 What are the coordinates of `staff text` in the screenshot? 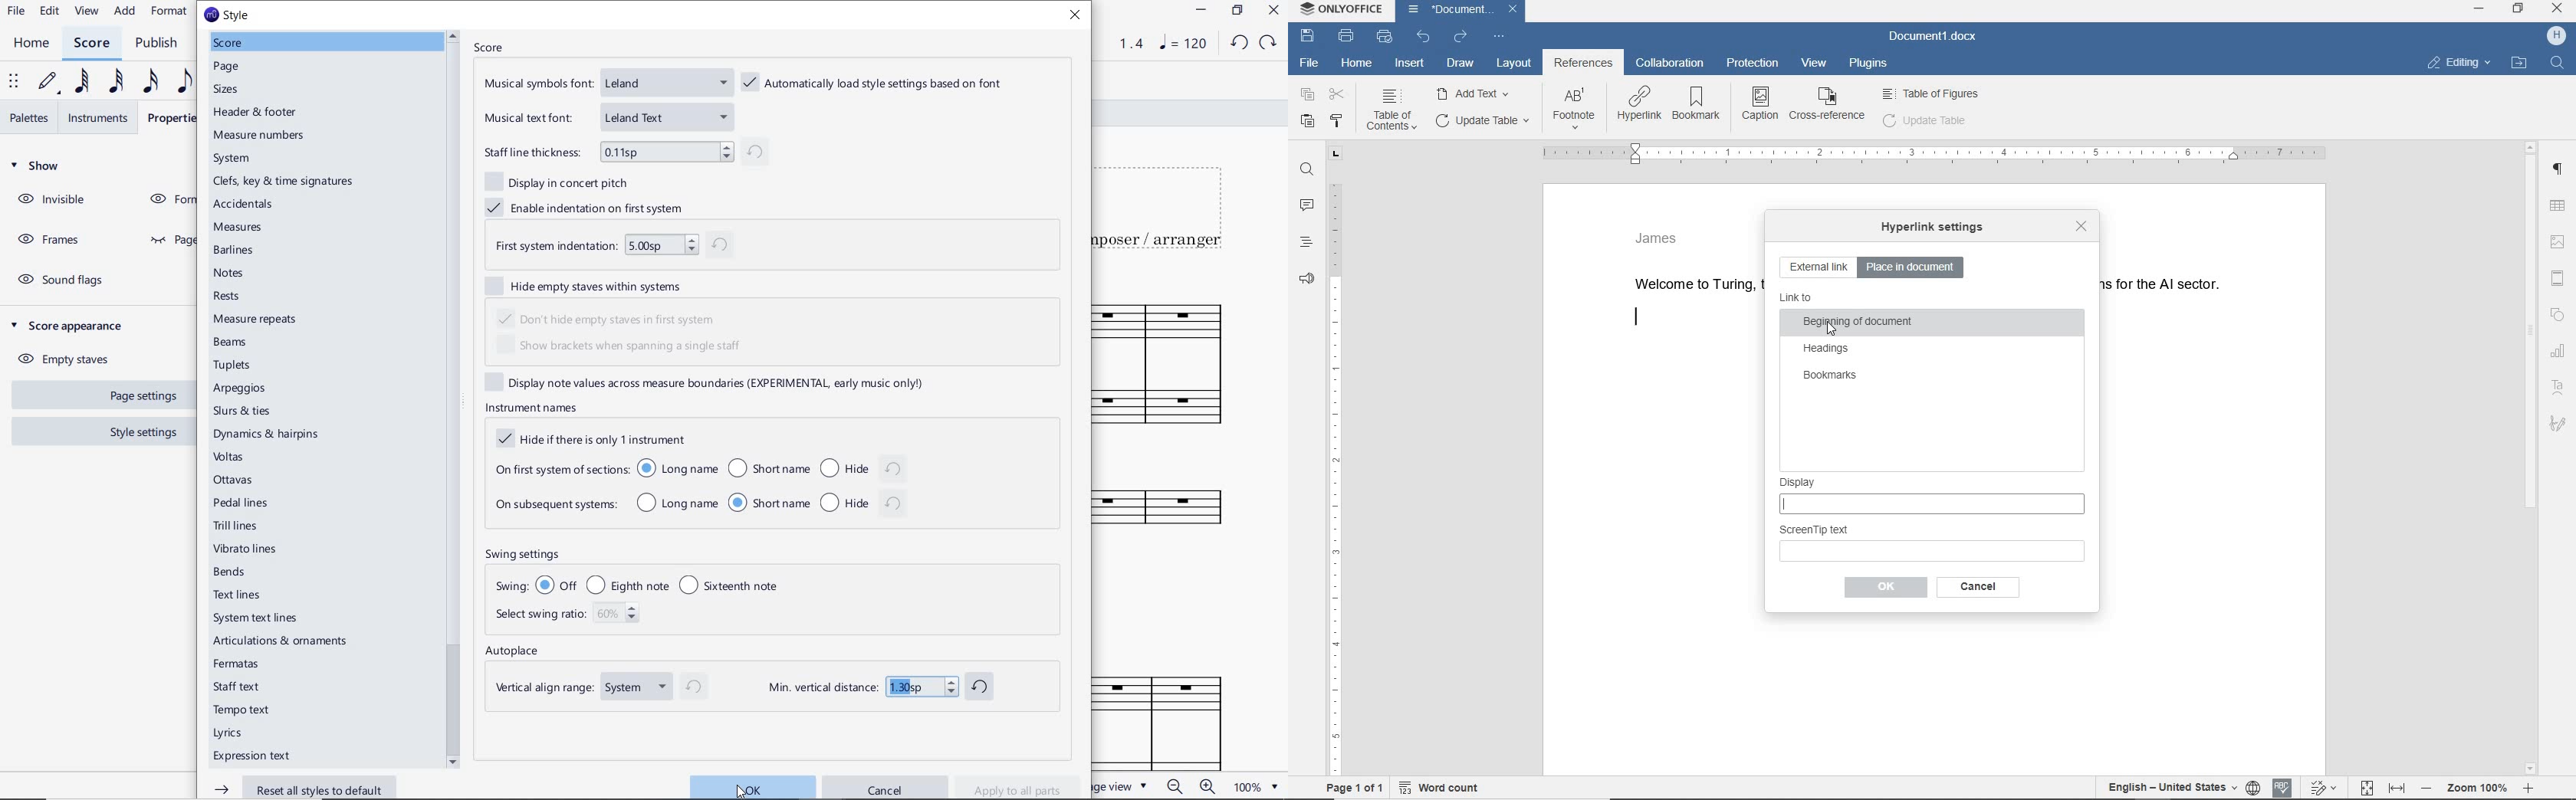 It's located at (238, 687).